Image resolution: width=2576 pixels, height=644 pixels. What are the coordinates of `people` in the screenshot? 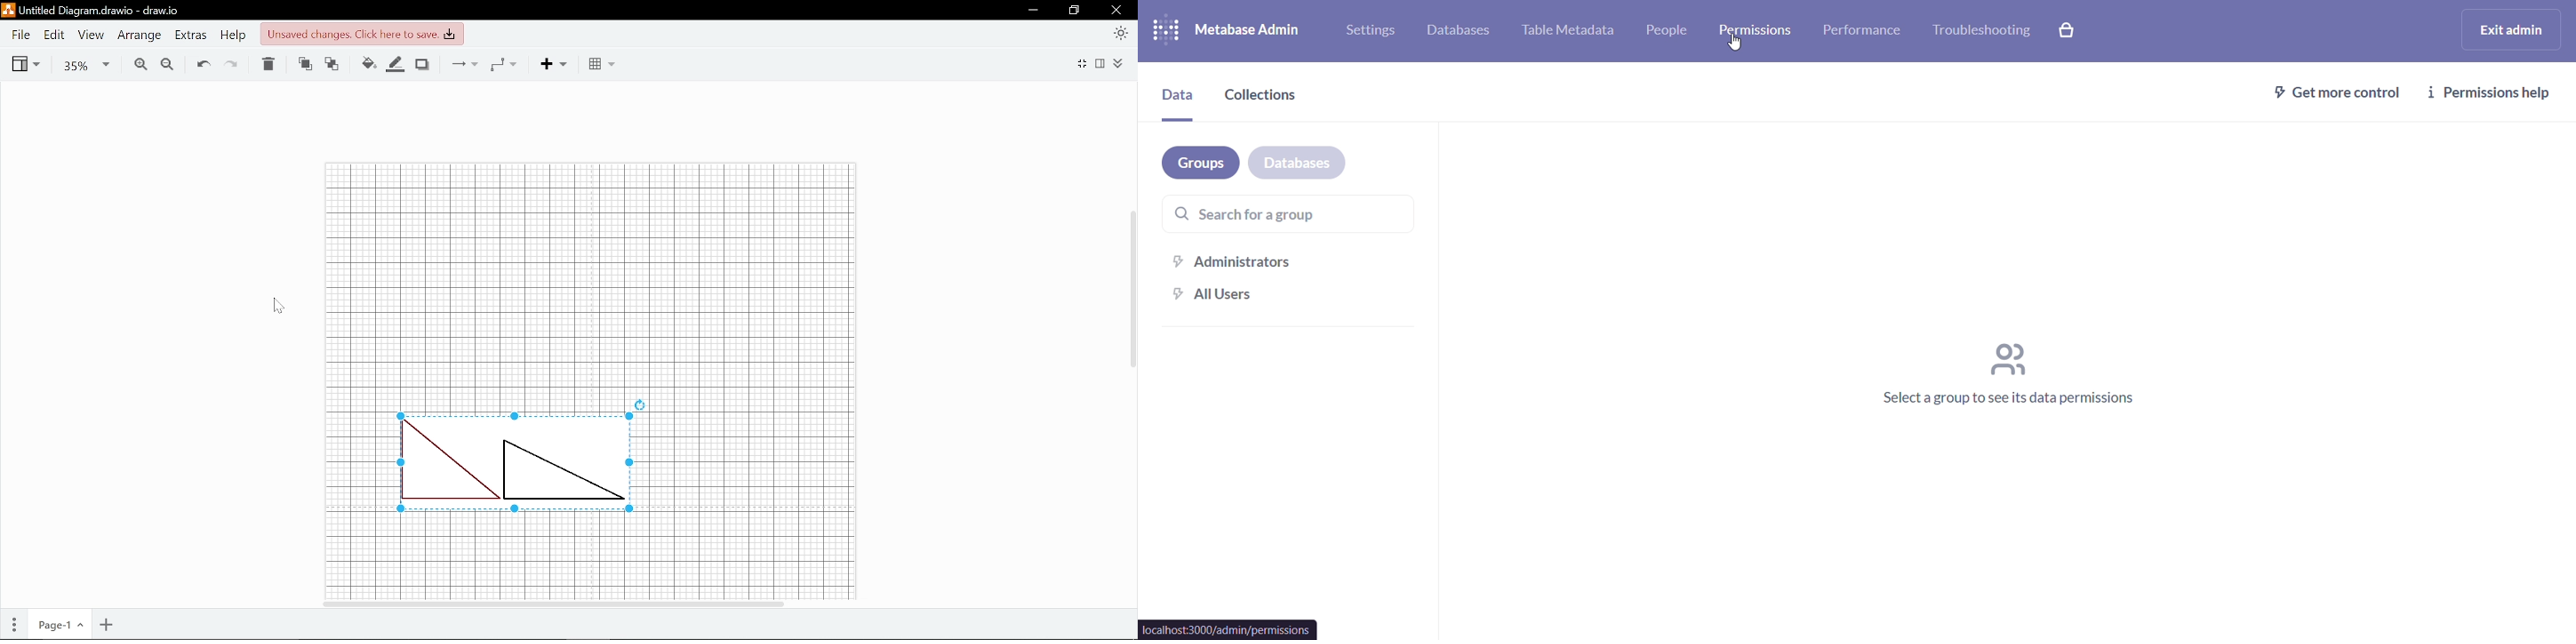 It's located at (1671, 29).